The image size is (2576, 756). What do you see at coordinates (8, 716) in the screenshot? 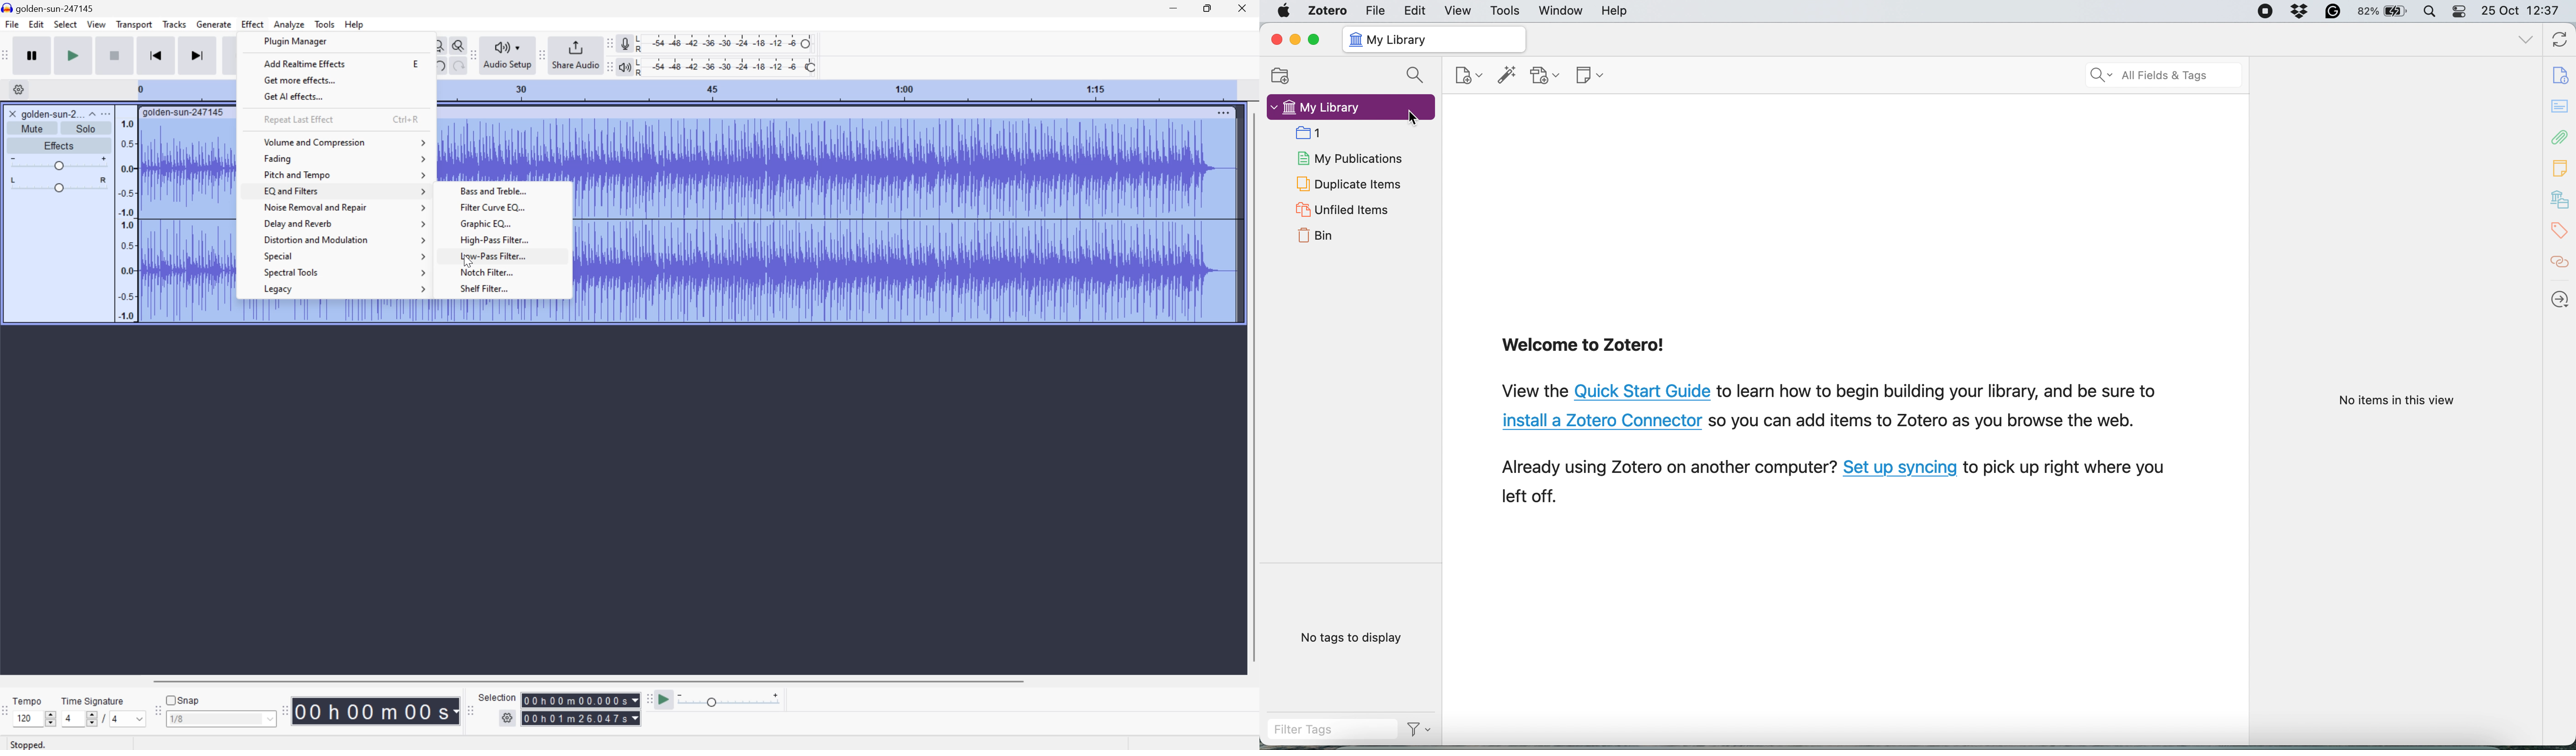
I see `Audacity time signature toolbar` at bounding box center [8, 716].